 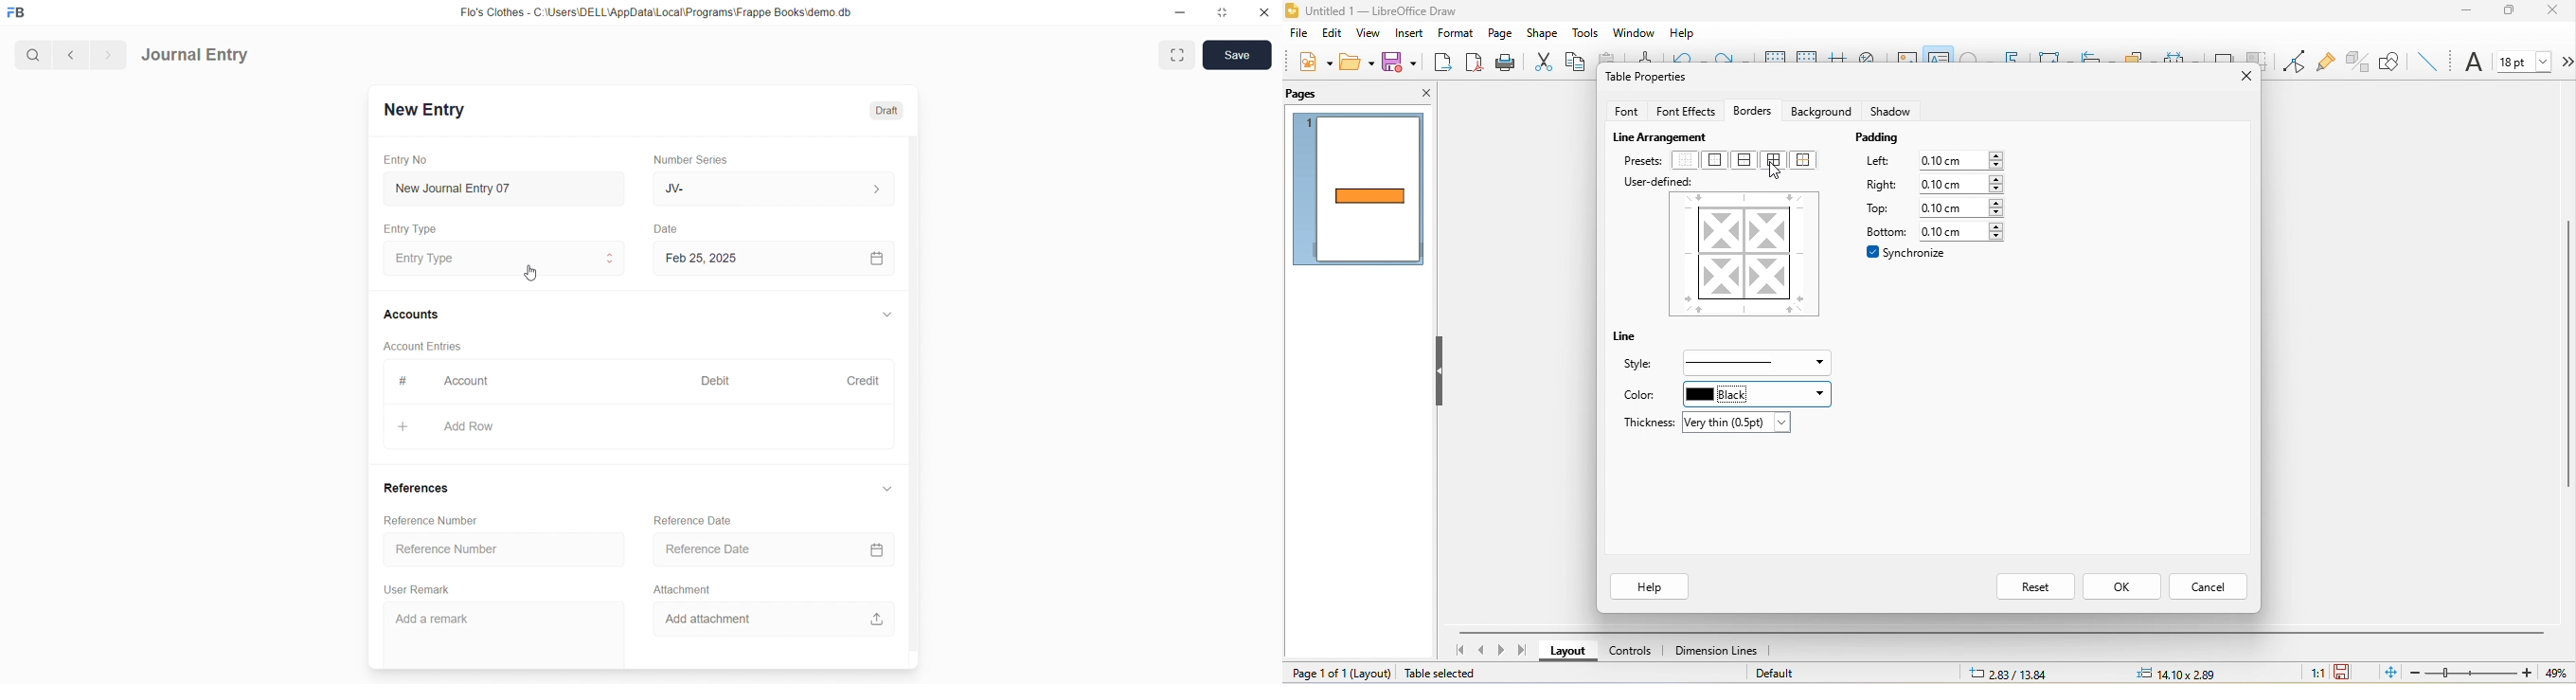 I want to click on resize, so click(x=1221, y=13).